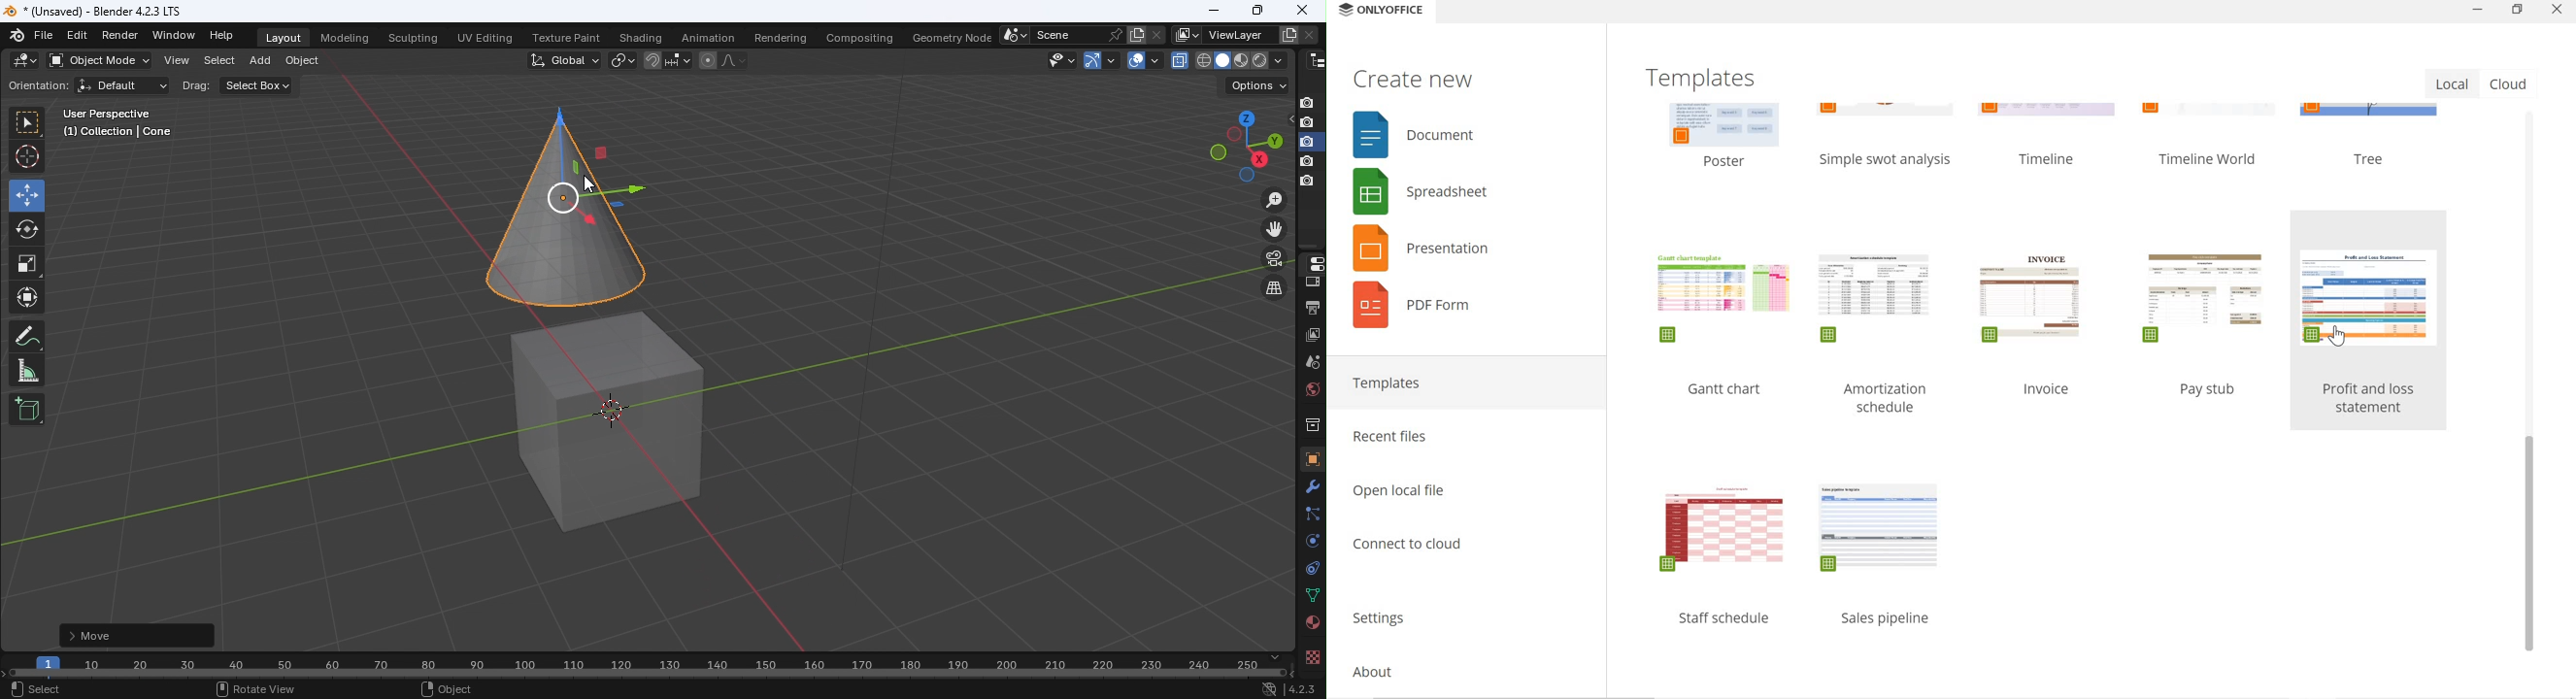 The height and width of the screenshot is (700, 2576). I want to click on Template design, so click(1880, 530).